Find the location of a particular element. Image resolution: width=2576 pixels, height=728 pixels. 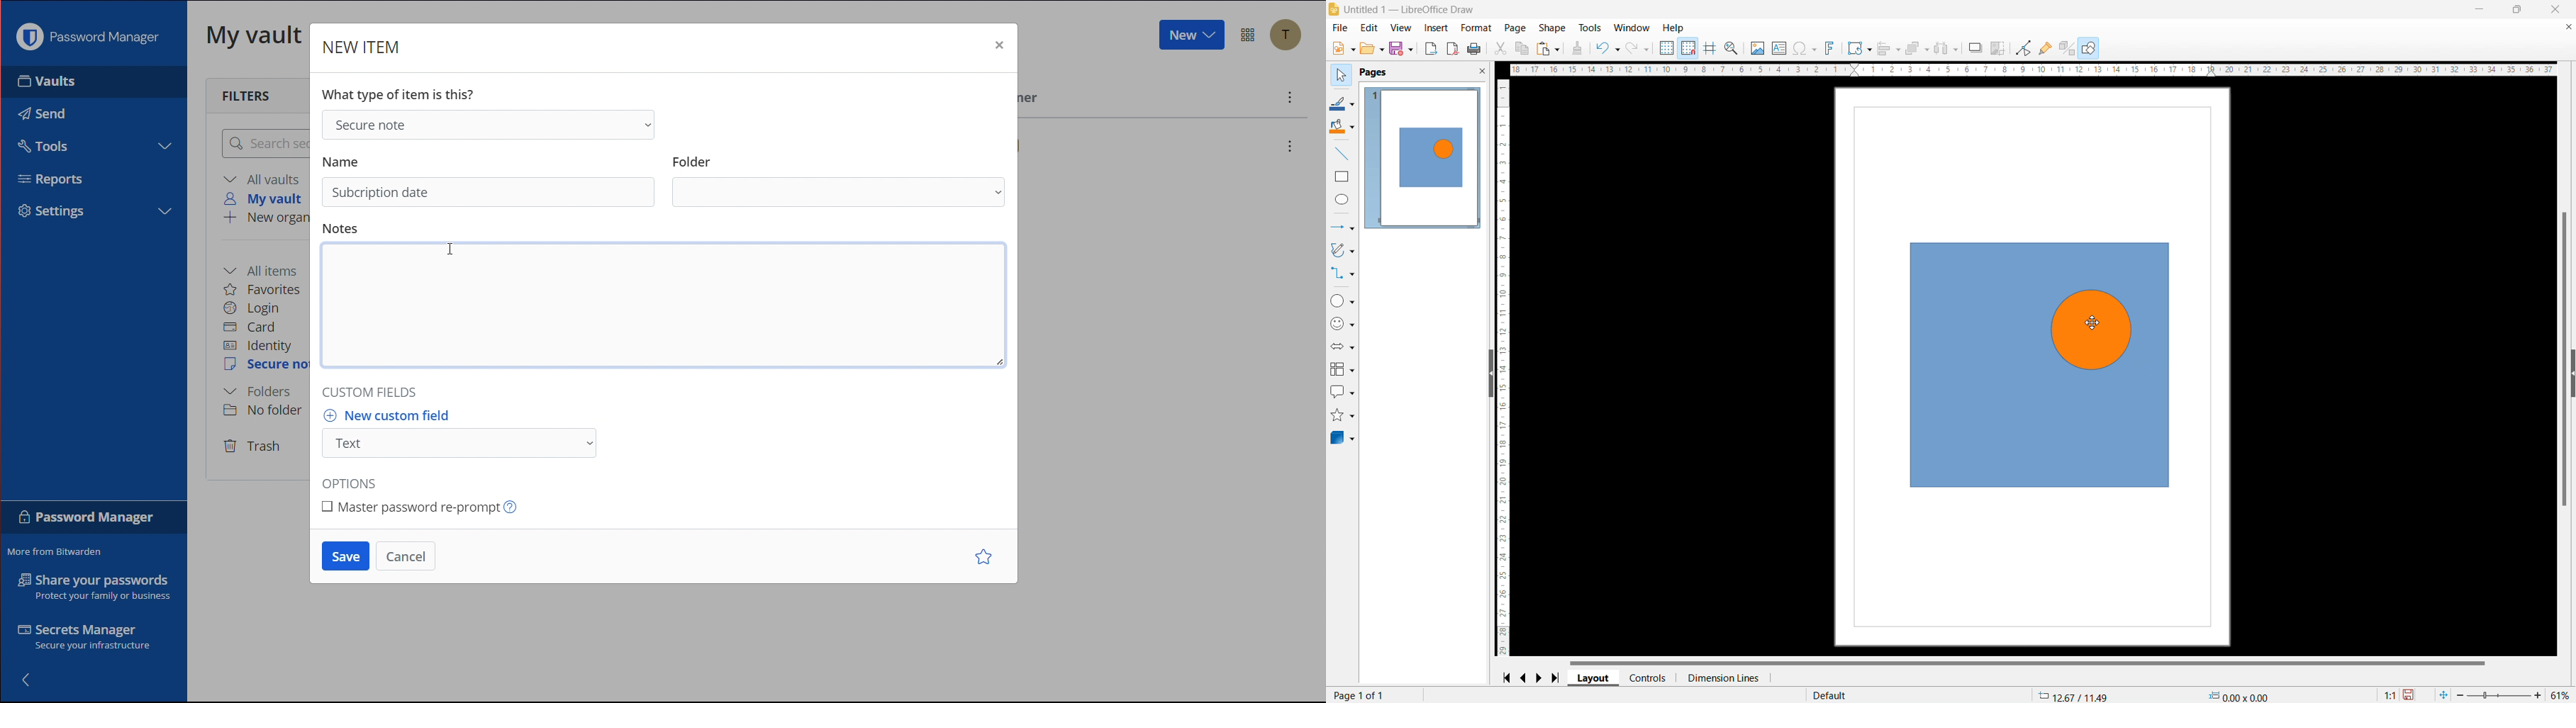

clone formatting is located at coordinates (1577, 48).